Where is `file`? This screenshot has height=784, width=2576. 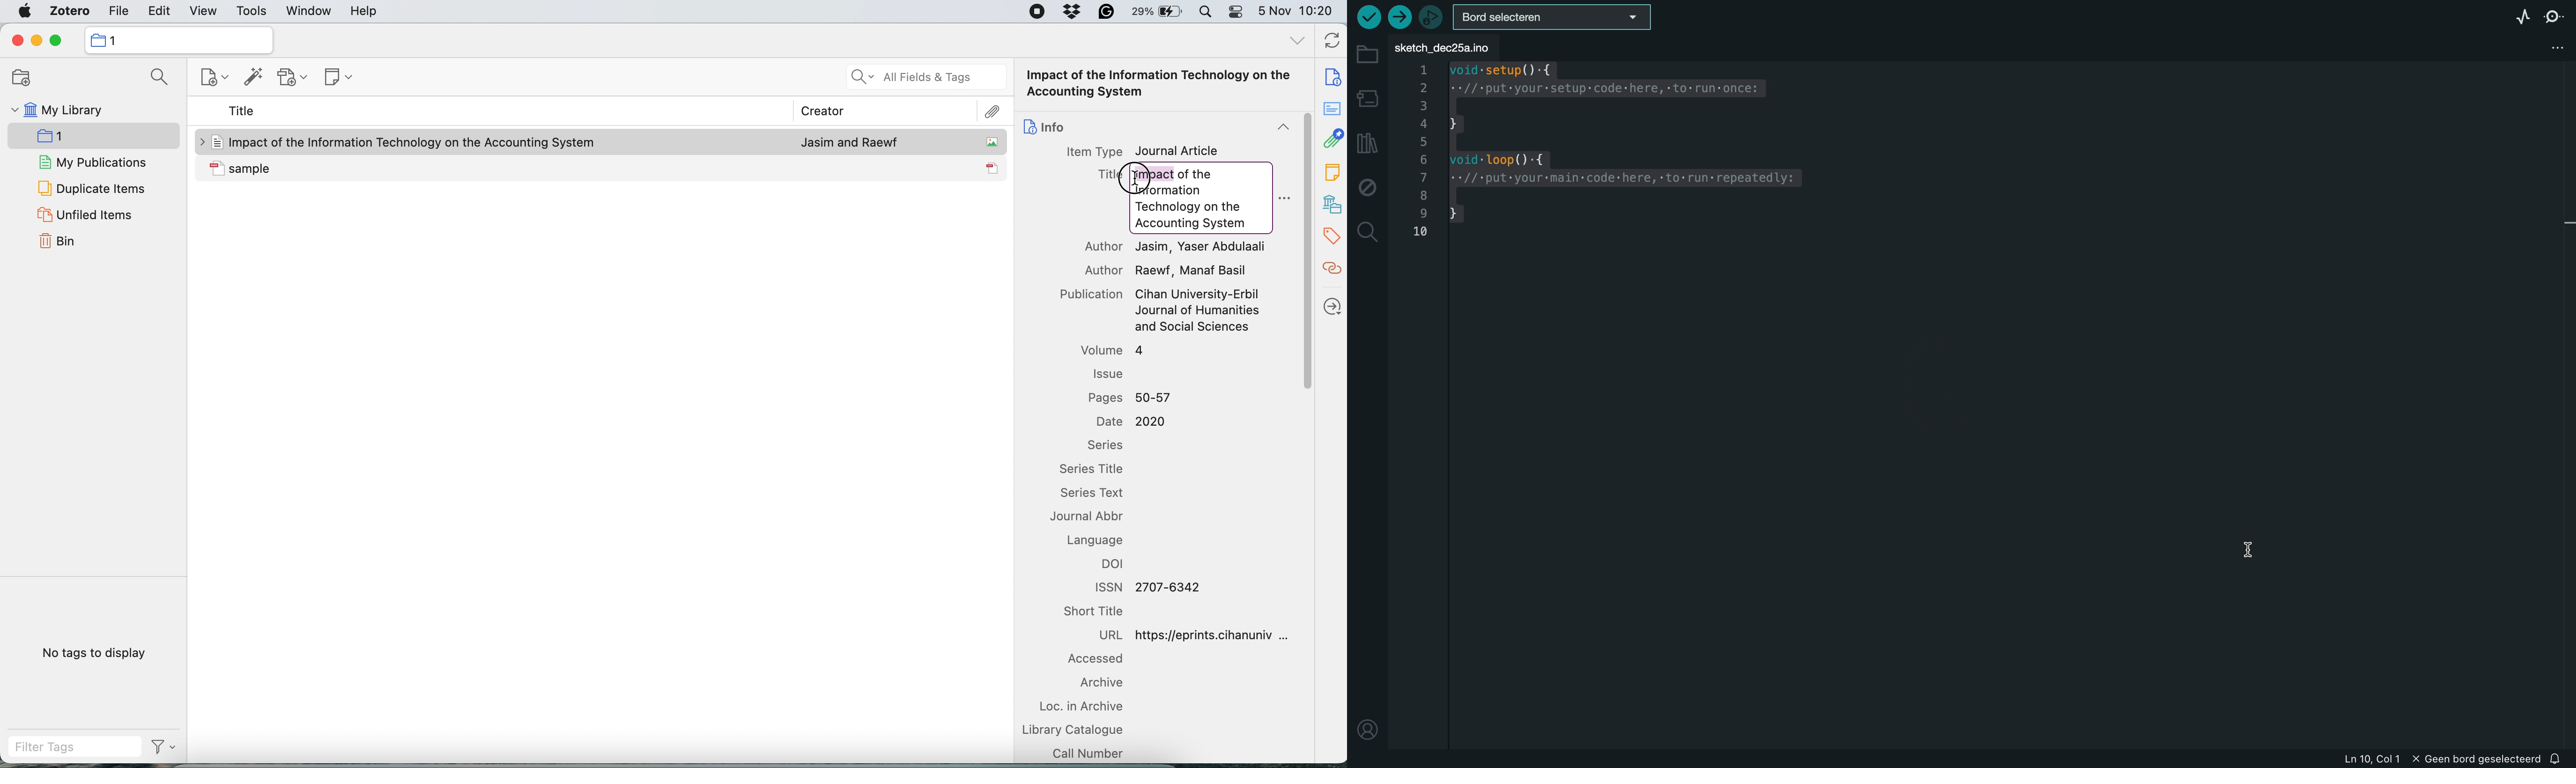 file is located at coordinates (118, 11).